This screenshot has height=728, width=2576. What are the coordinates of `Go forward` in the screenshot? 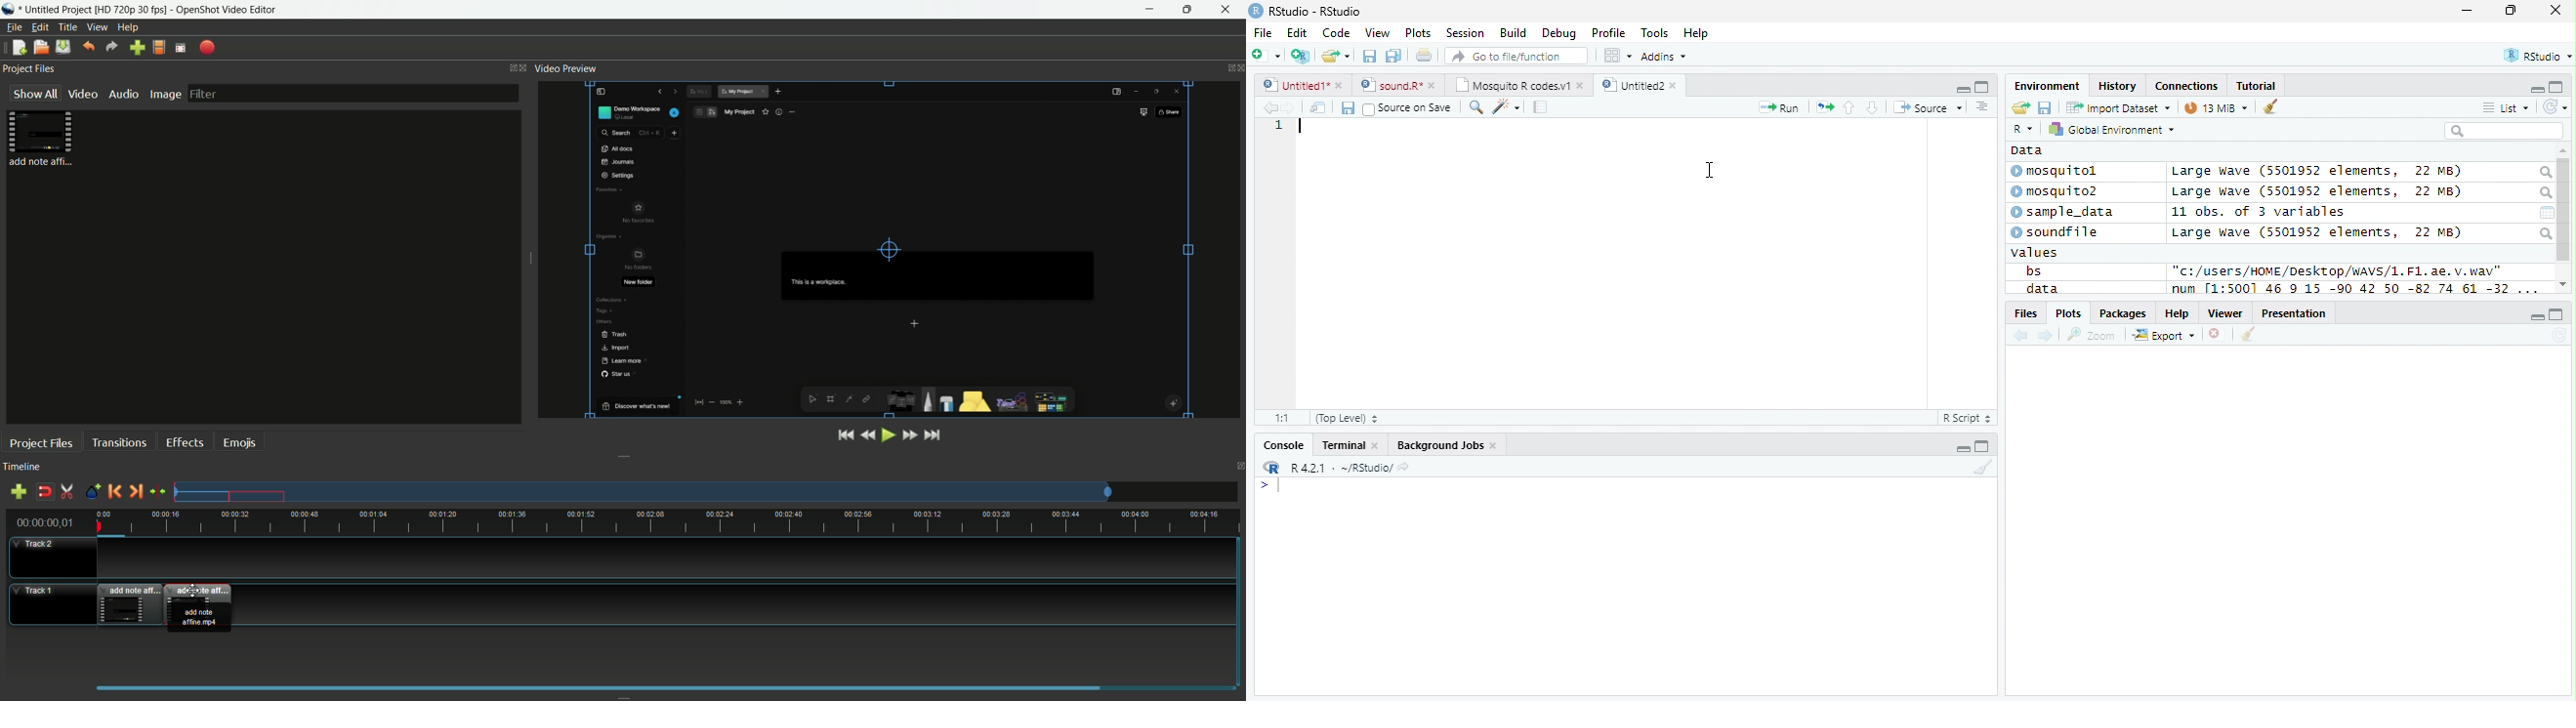 It's located at (1289, 107).